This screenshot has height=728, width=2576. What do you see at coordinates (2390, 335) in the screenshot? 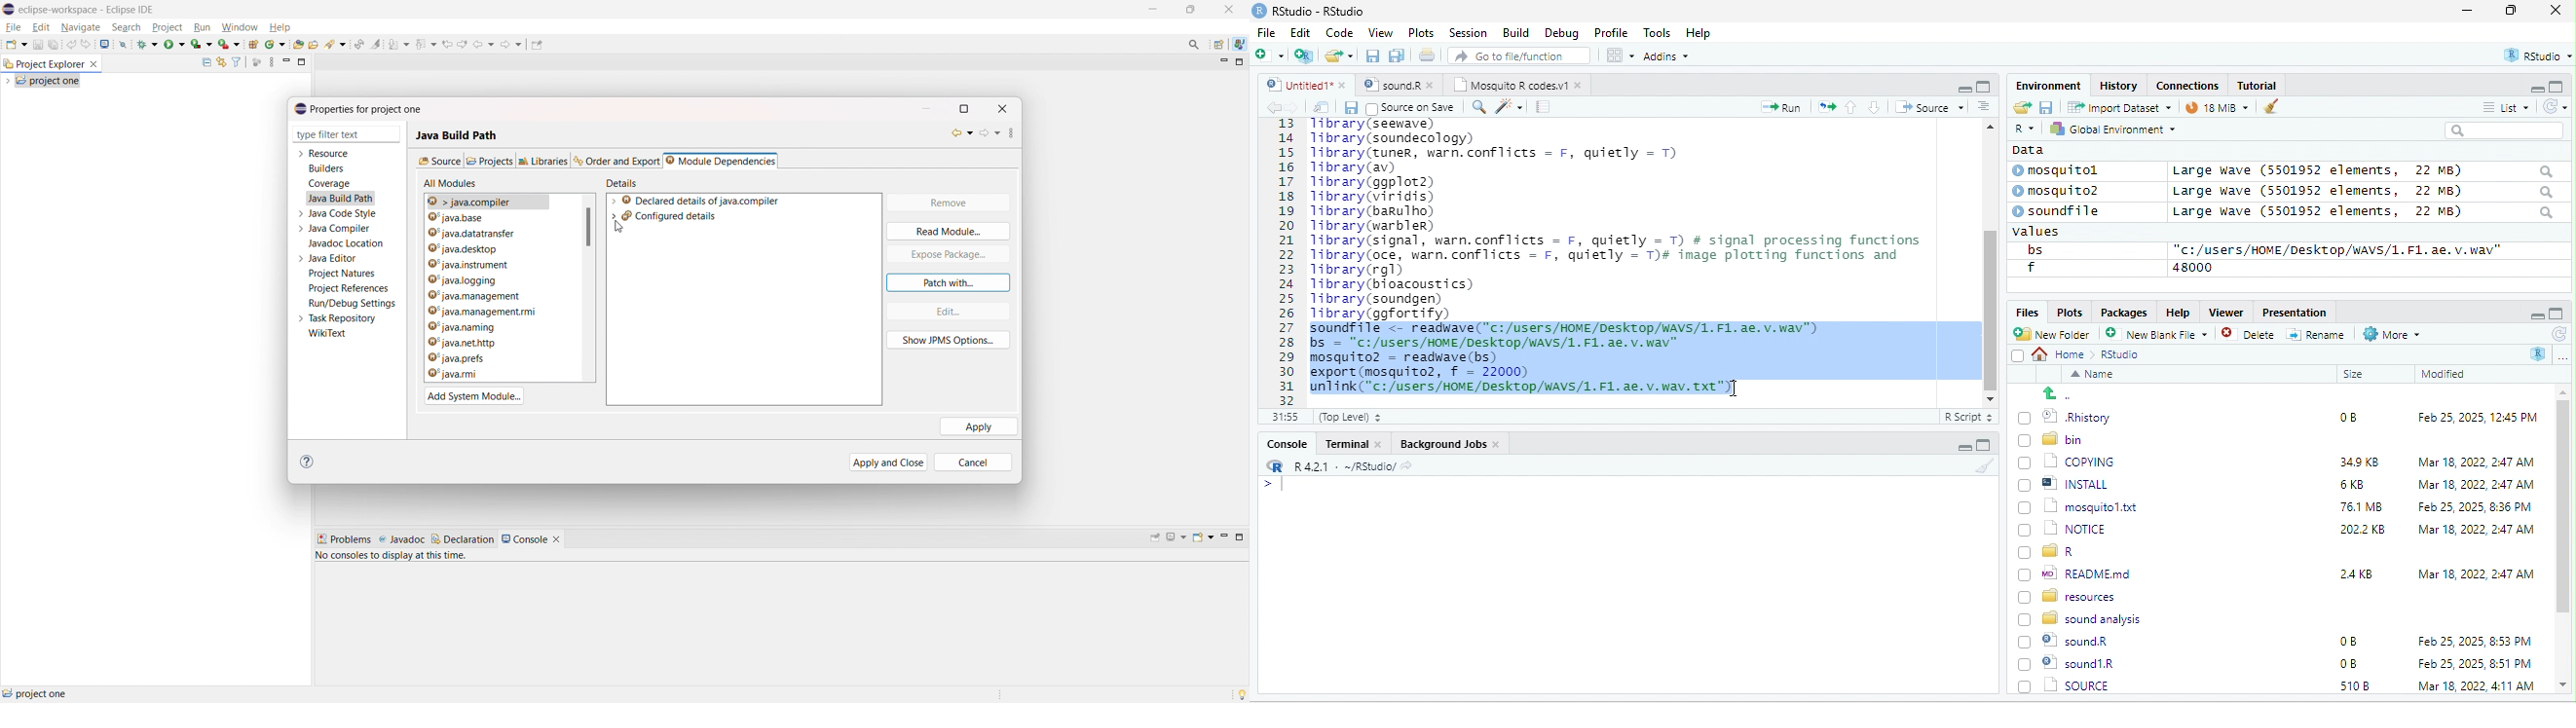
I see ` More ` at bounding box center [2390, 335].